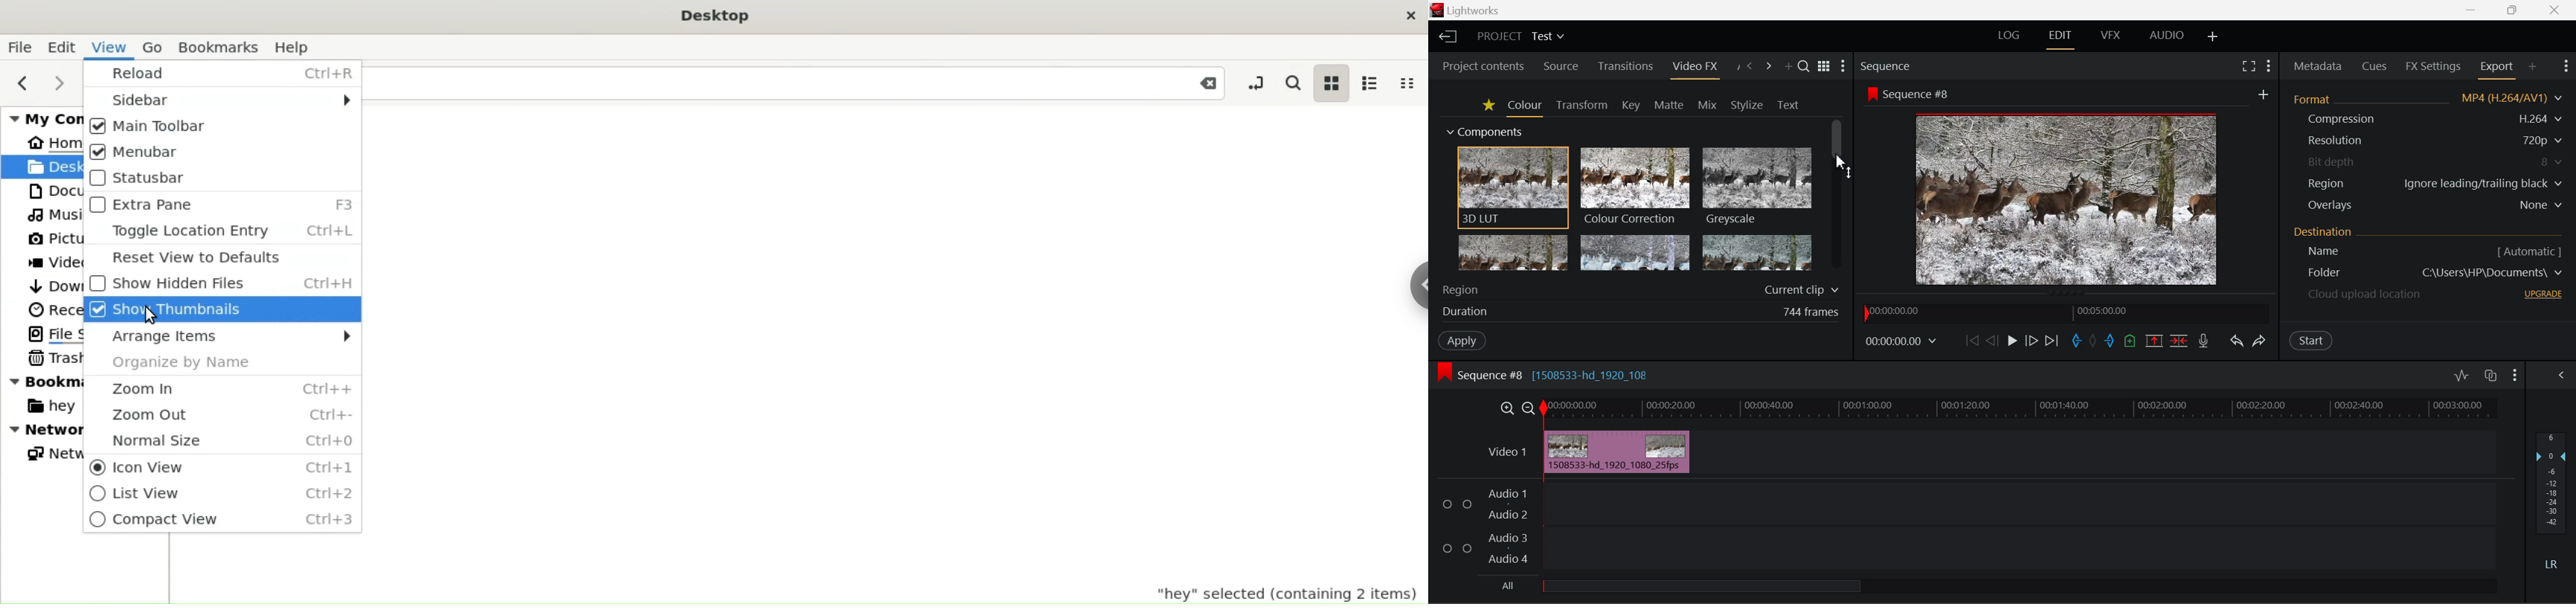 Image resolution: width=2576 pixels, height=616 pixels. What do you see at coordinates (1615, 452) in the screenshot?
I see `Inserted Clip` at bounding box center [1615, 452].